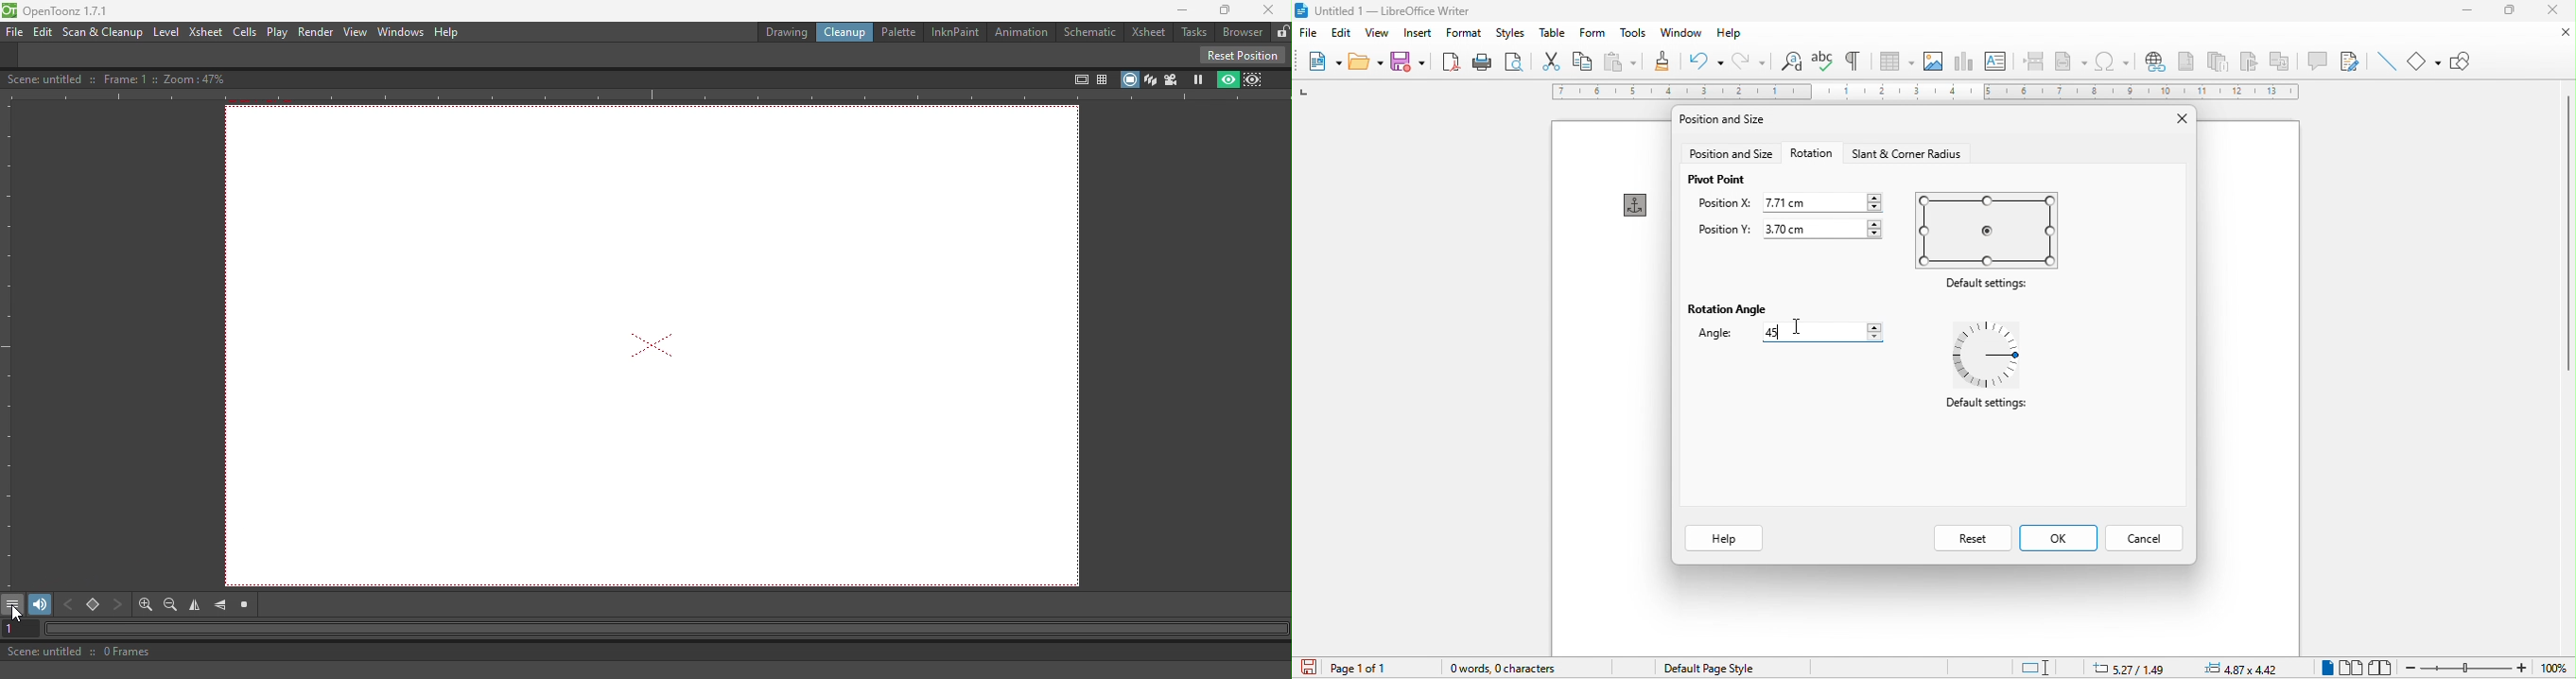 This screenshot has width=2576, height=700. Describe the element at coordinates (2047, 666) in the screenshot. I see `standard selection` at that location.